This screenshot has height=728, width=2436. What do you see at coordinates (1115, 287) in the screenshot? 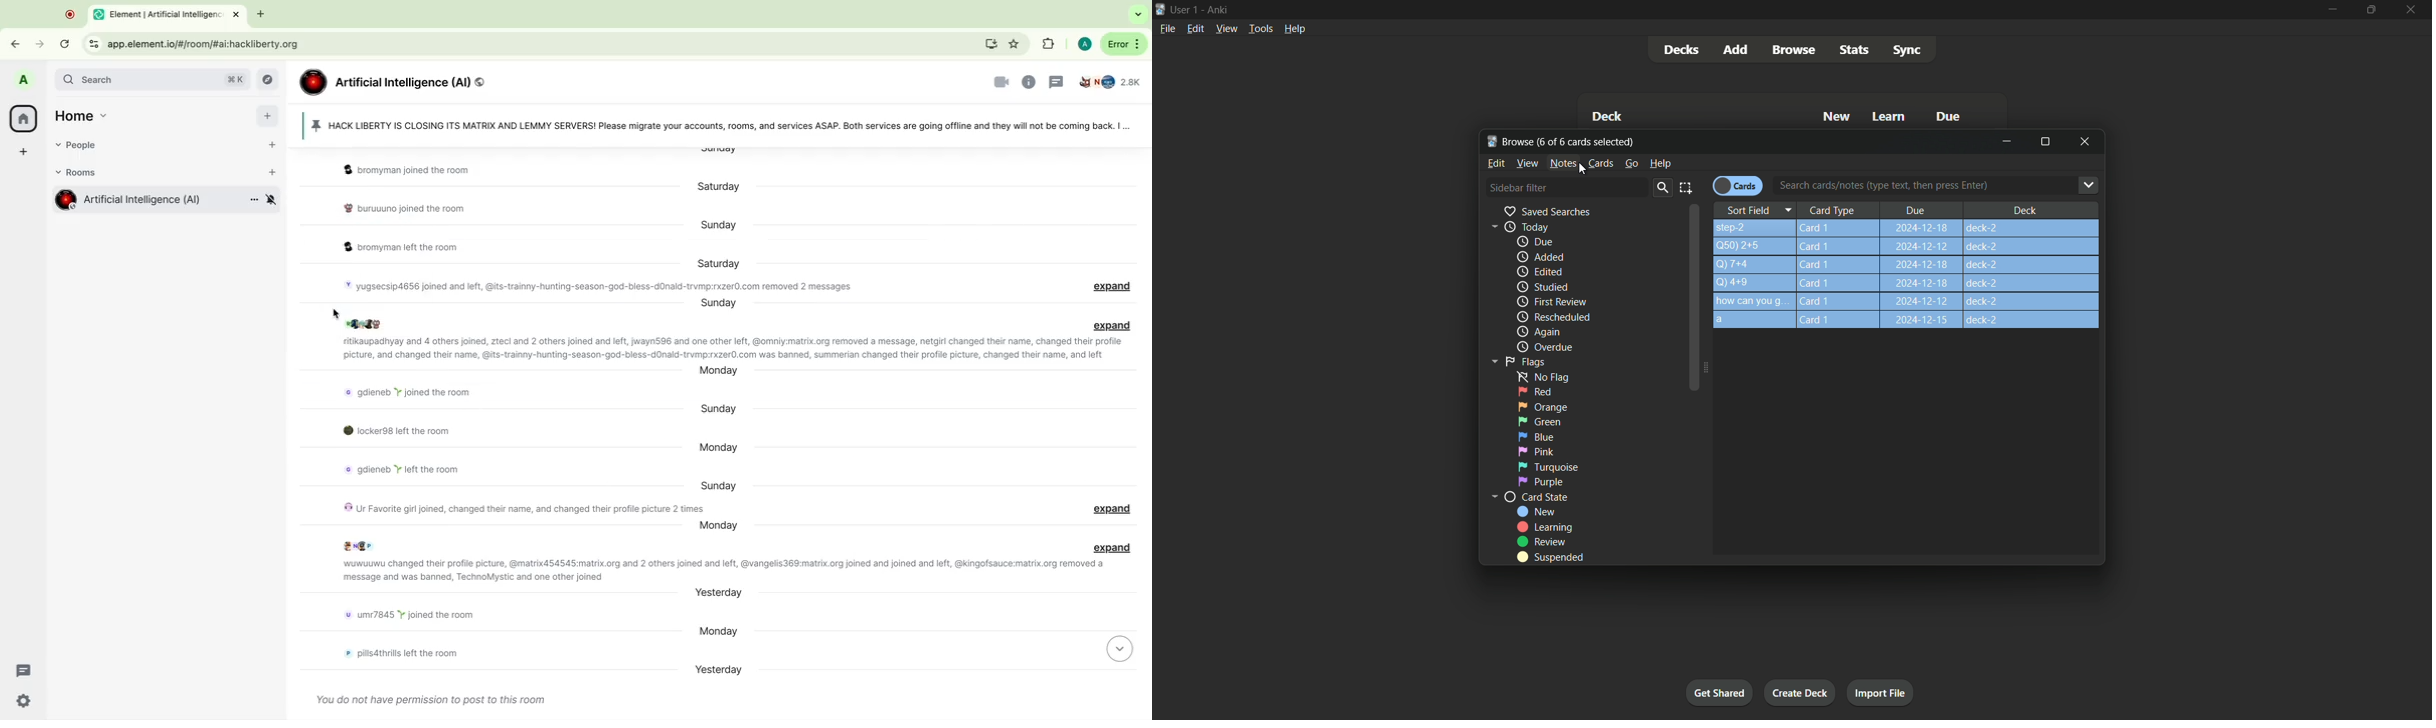
I see `Expand` at bounding box center [1115, 287].